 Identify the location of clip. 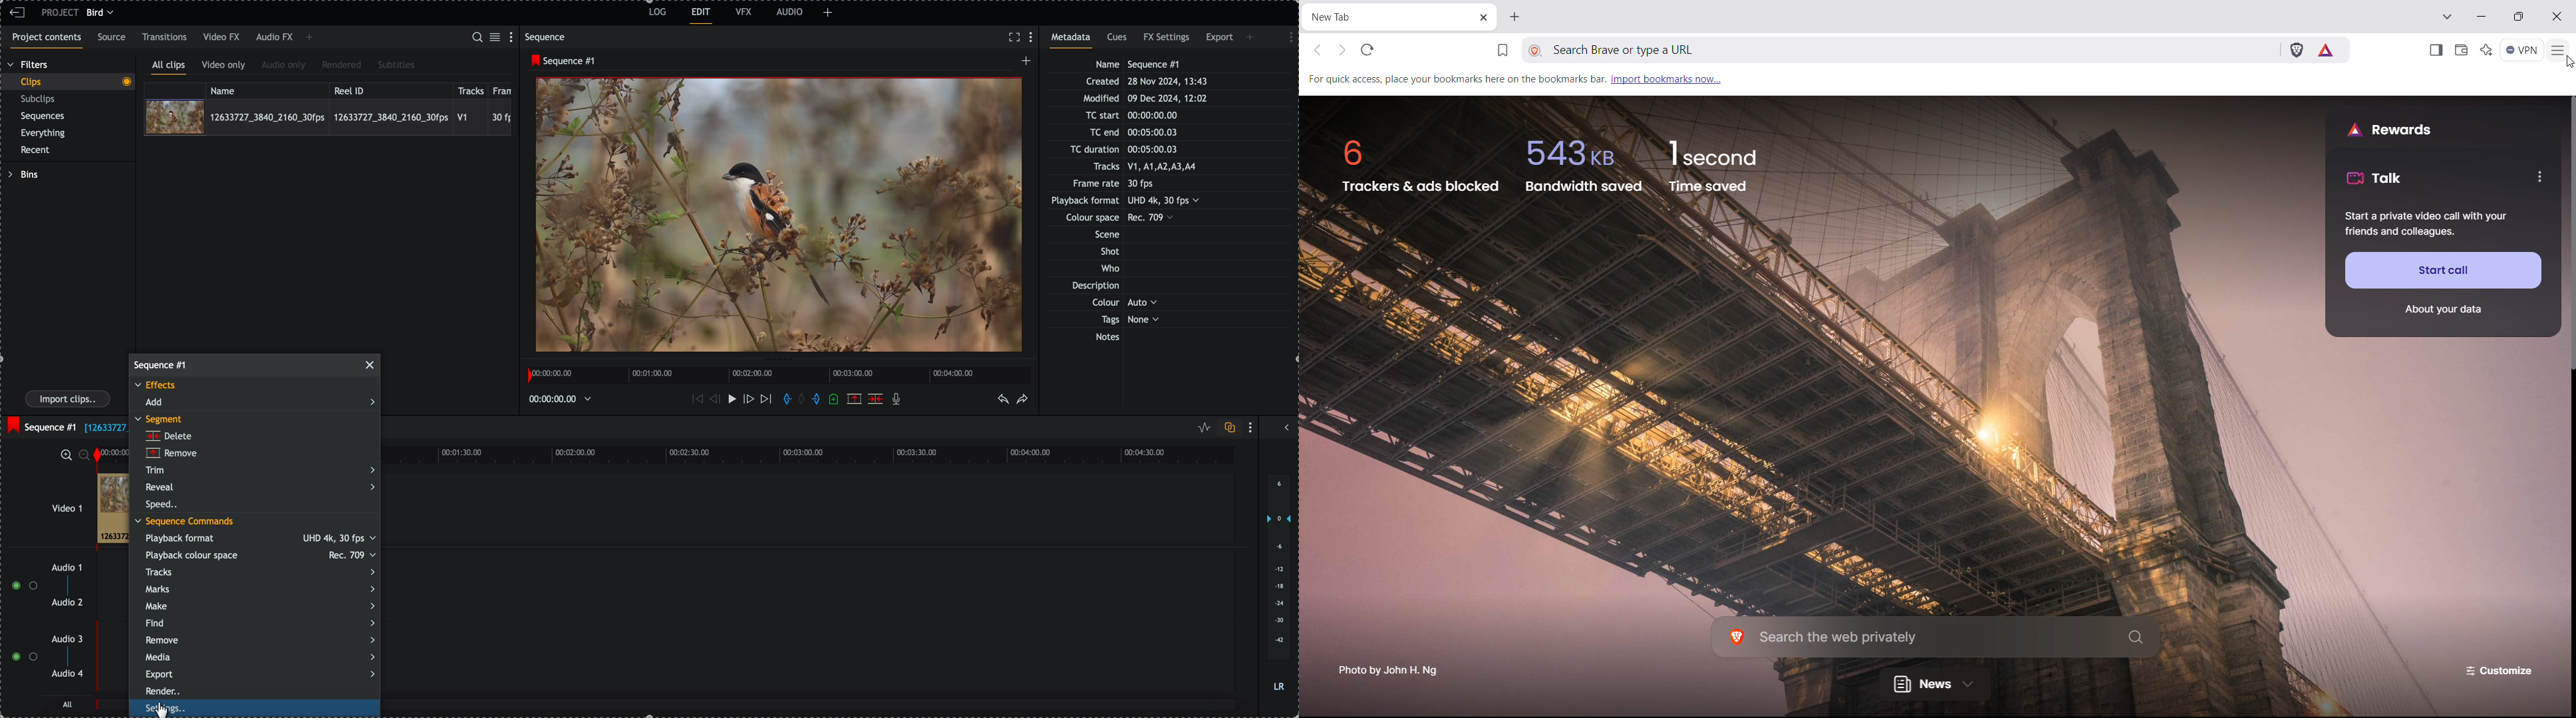
(112, 508).